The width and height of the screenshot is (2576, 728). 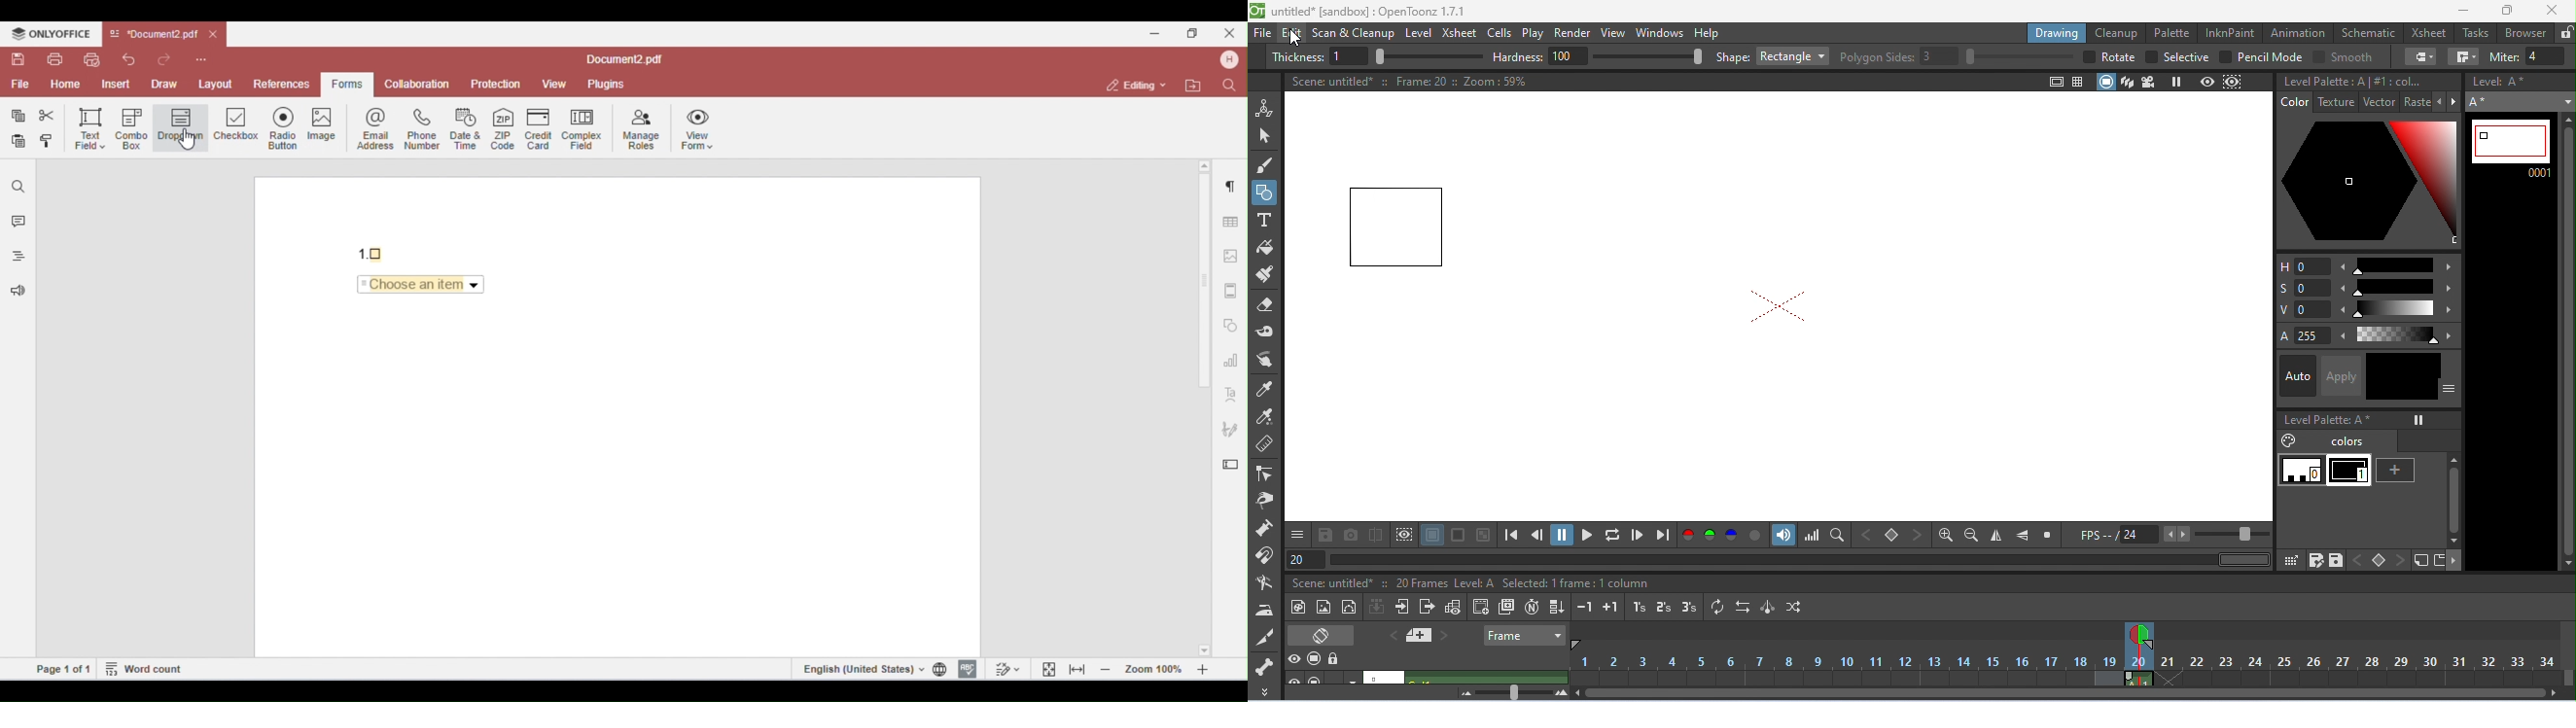 What do you see at coordinates (1323, 606) in the screenshot?
I see `new raster level` at bounding box center [1323, 606].